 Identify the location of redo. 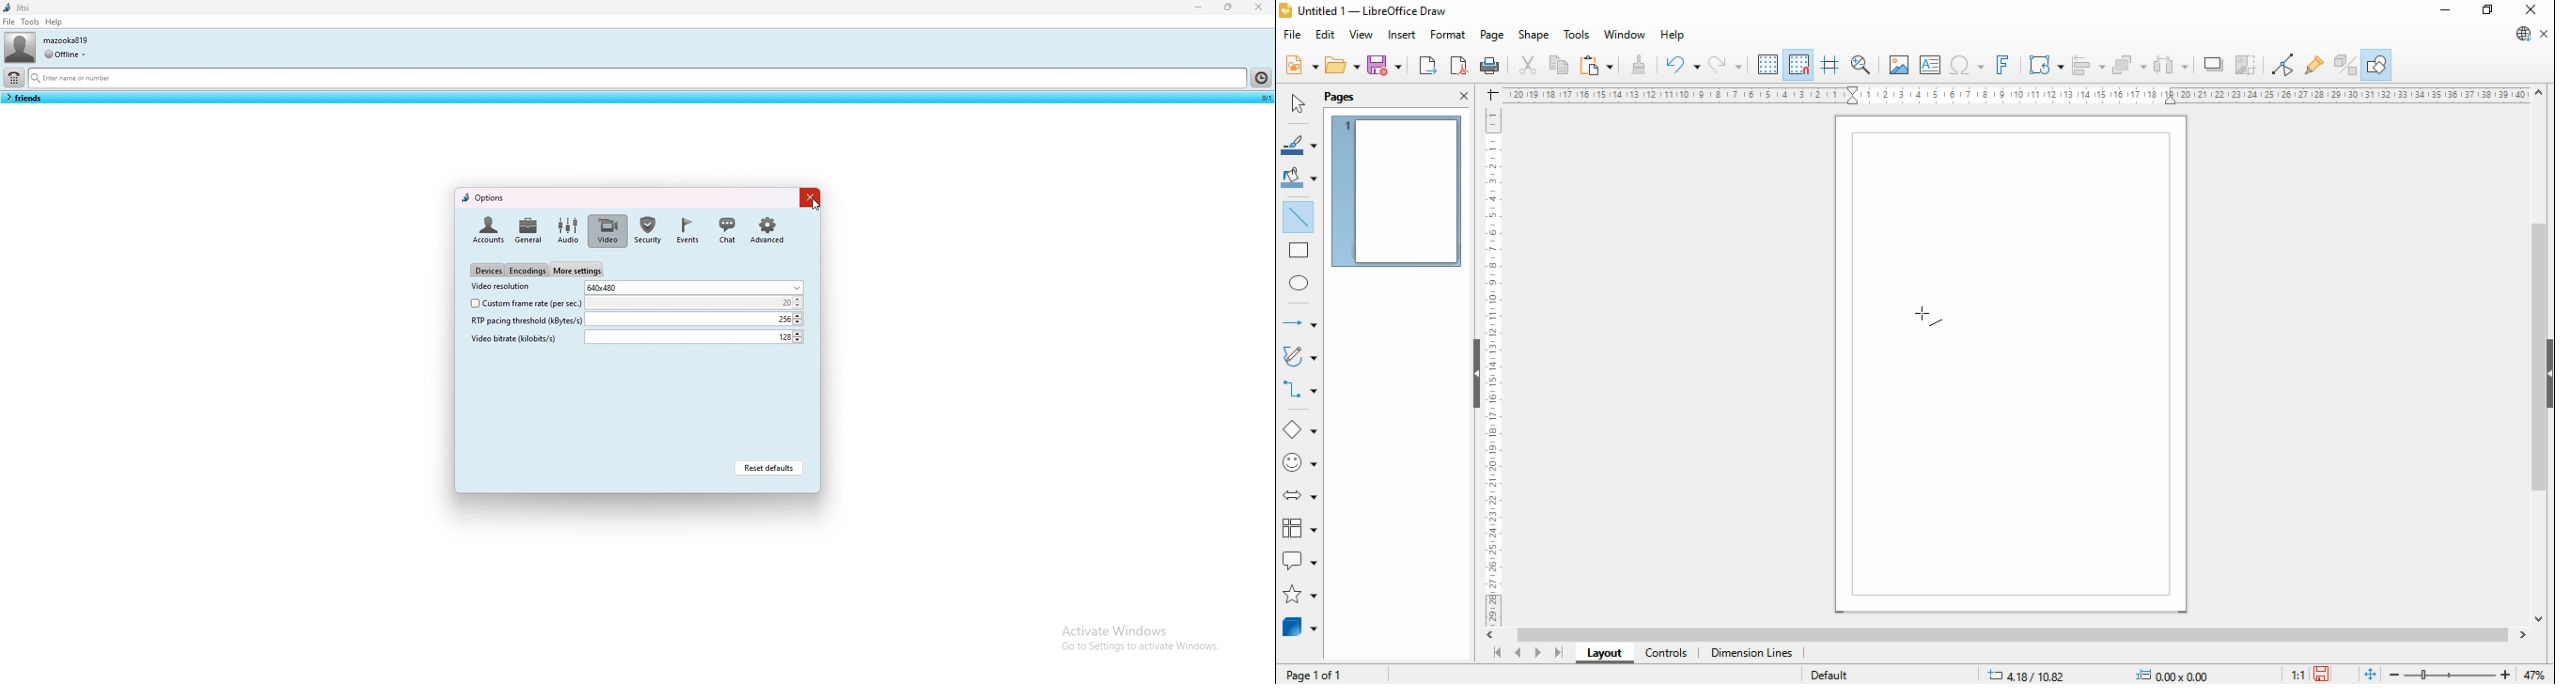
(1726, 64).